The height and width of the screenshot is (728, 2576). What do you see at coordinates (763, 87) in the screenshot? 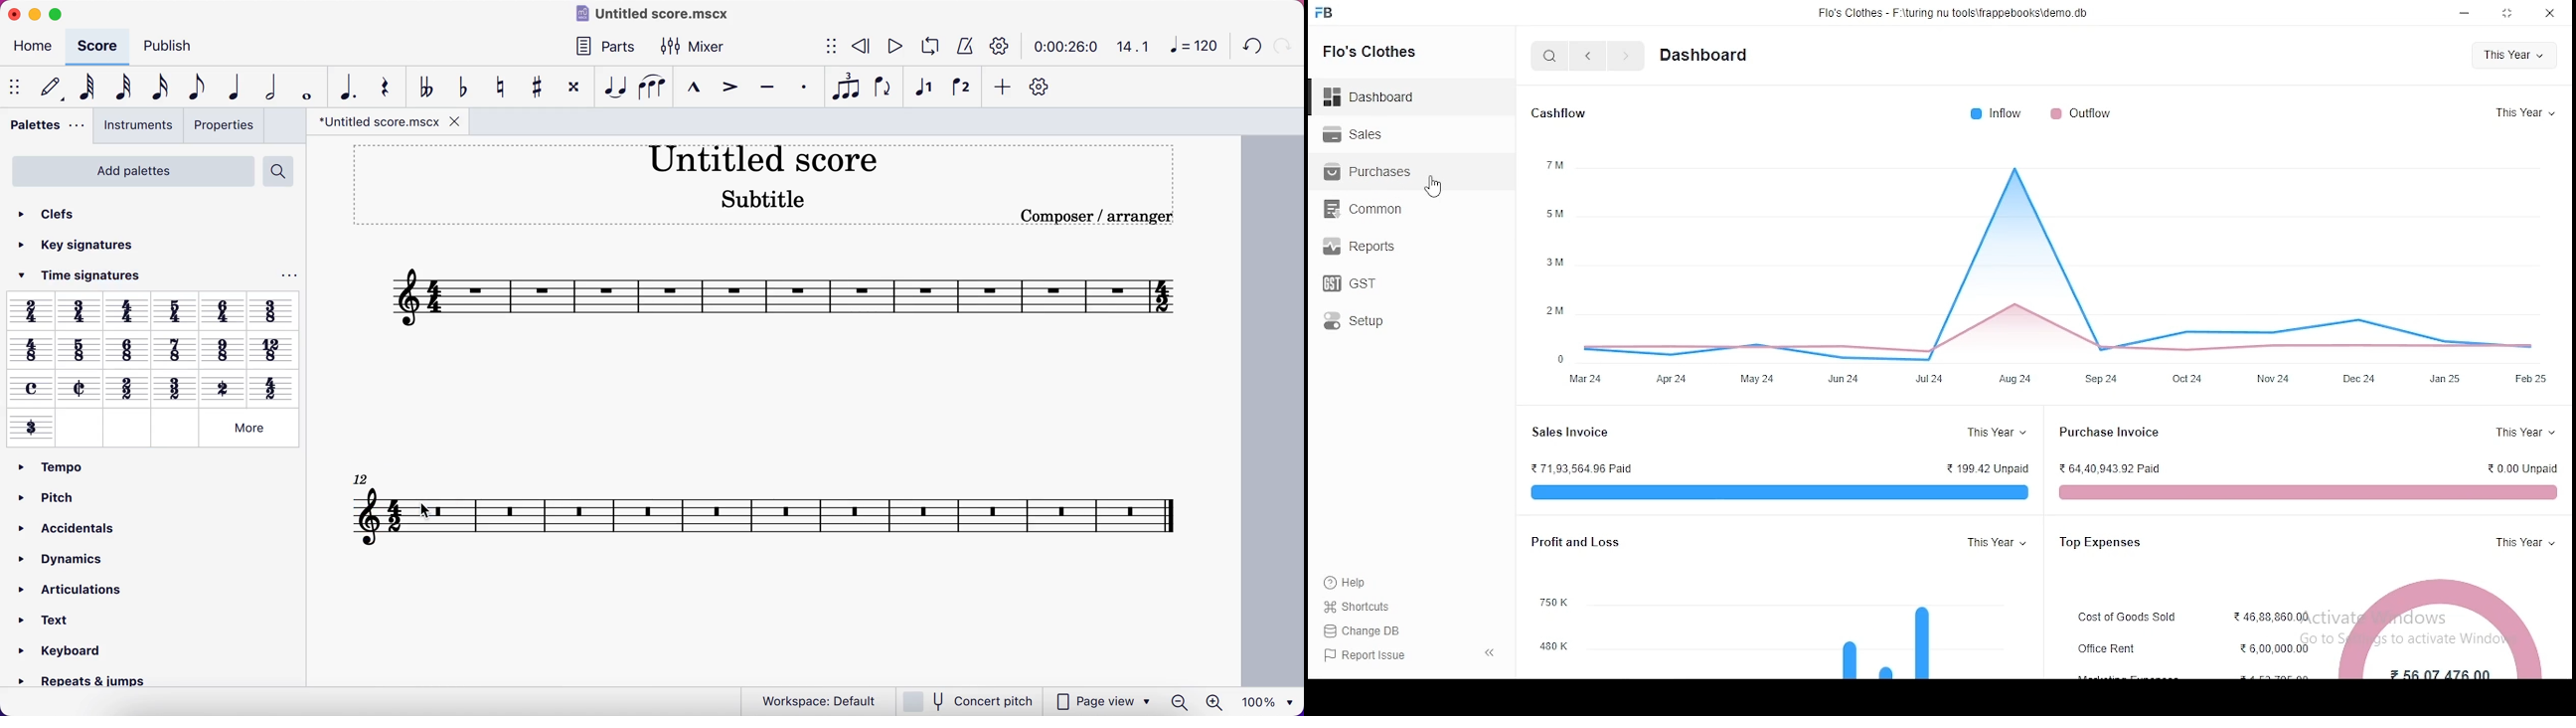
I see `tenuto` at bounding box center [763, 87].